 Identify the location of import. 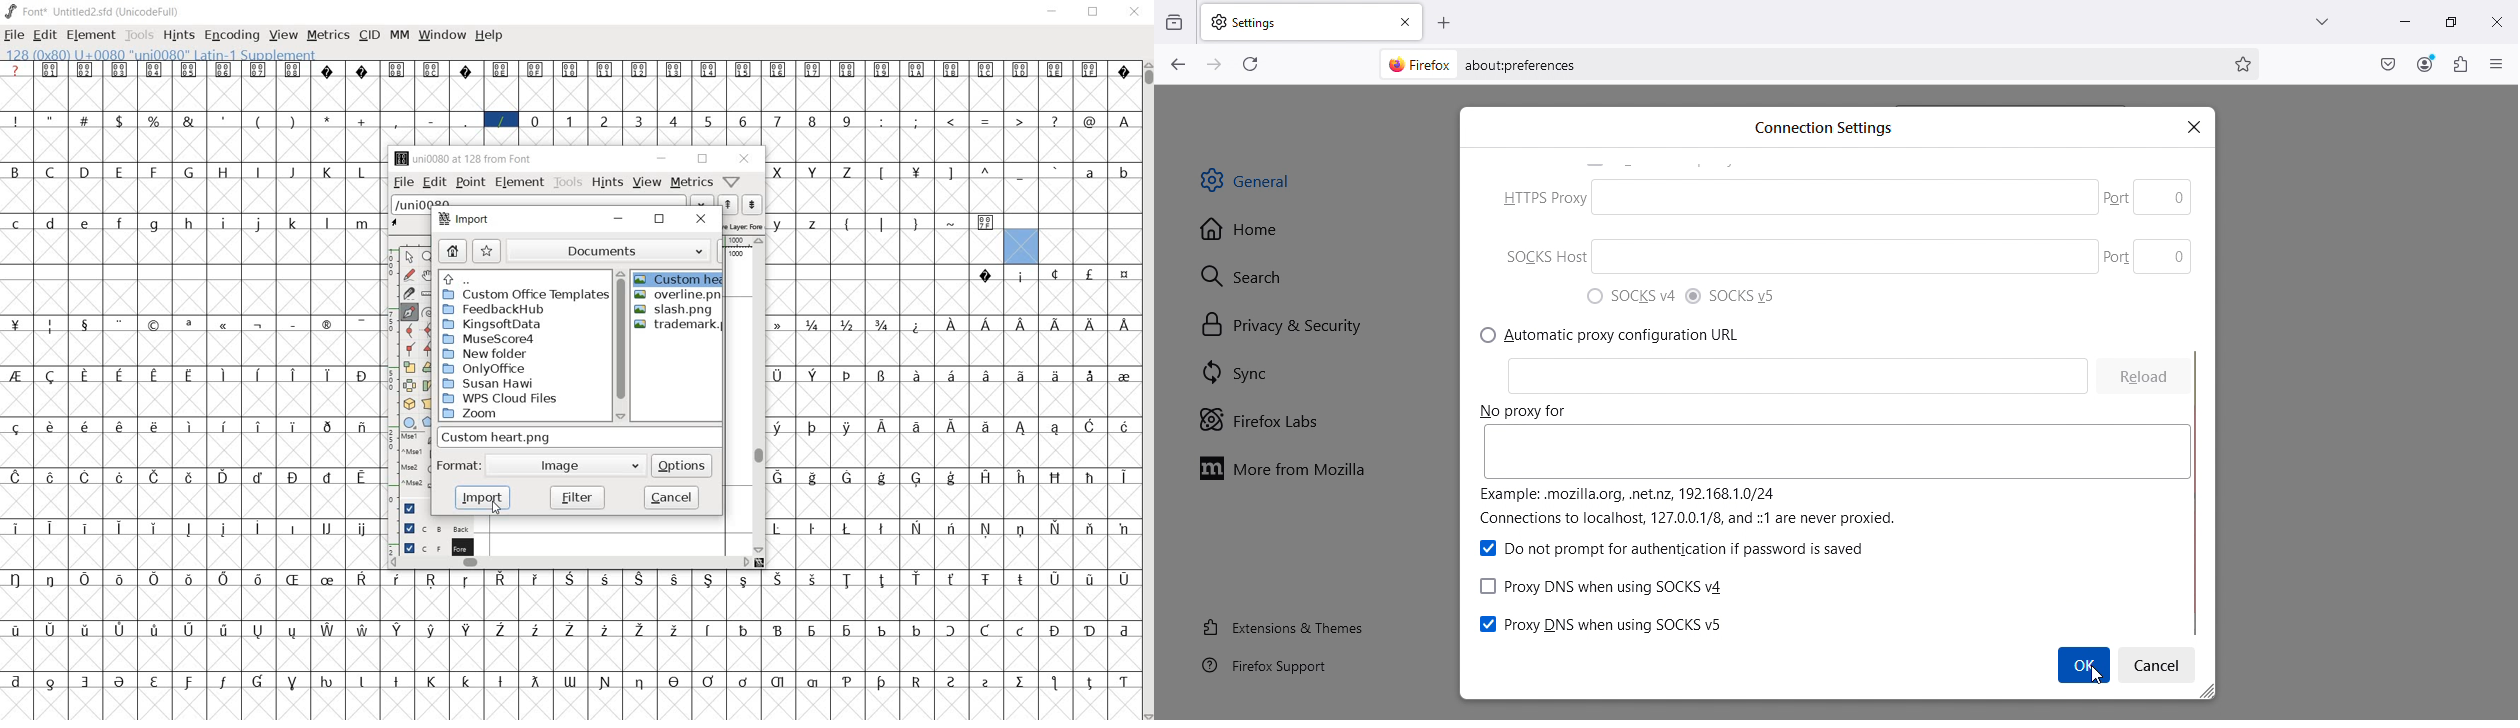
(482, 498).